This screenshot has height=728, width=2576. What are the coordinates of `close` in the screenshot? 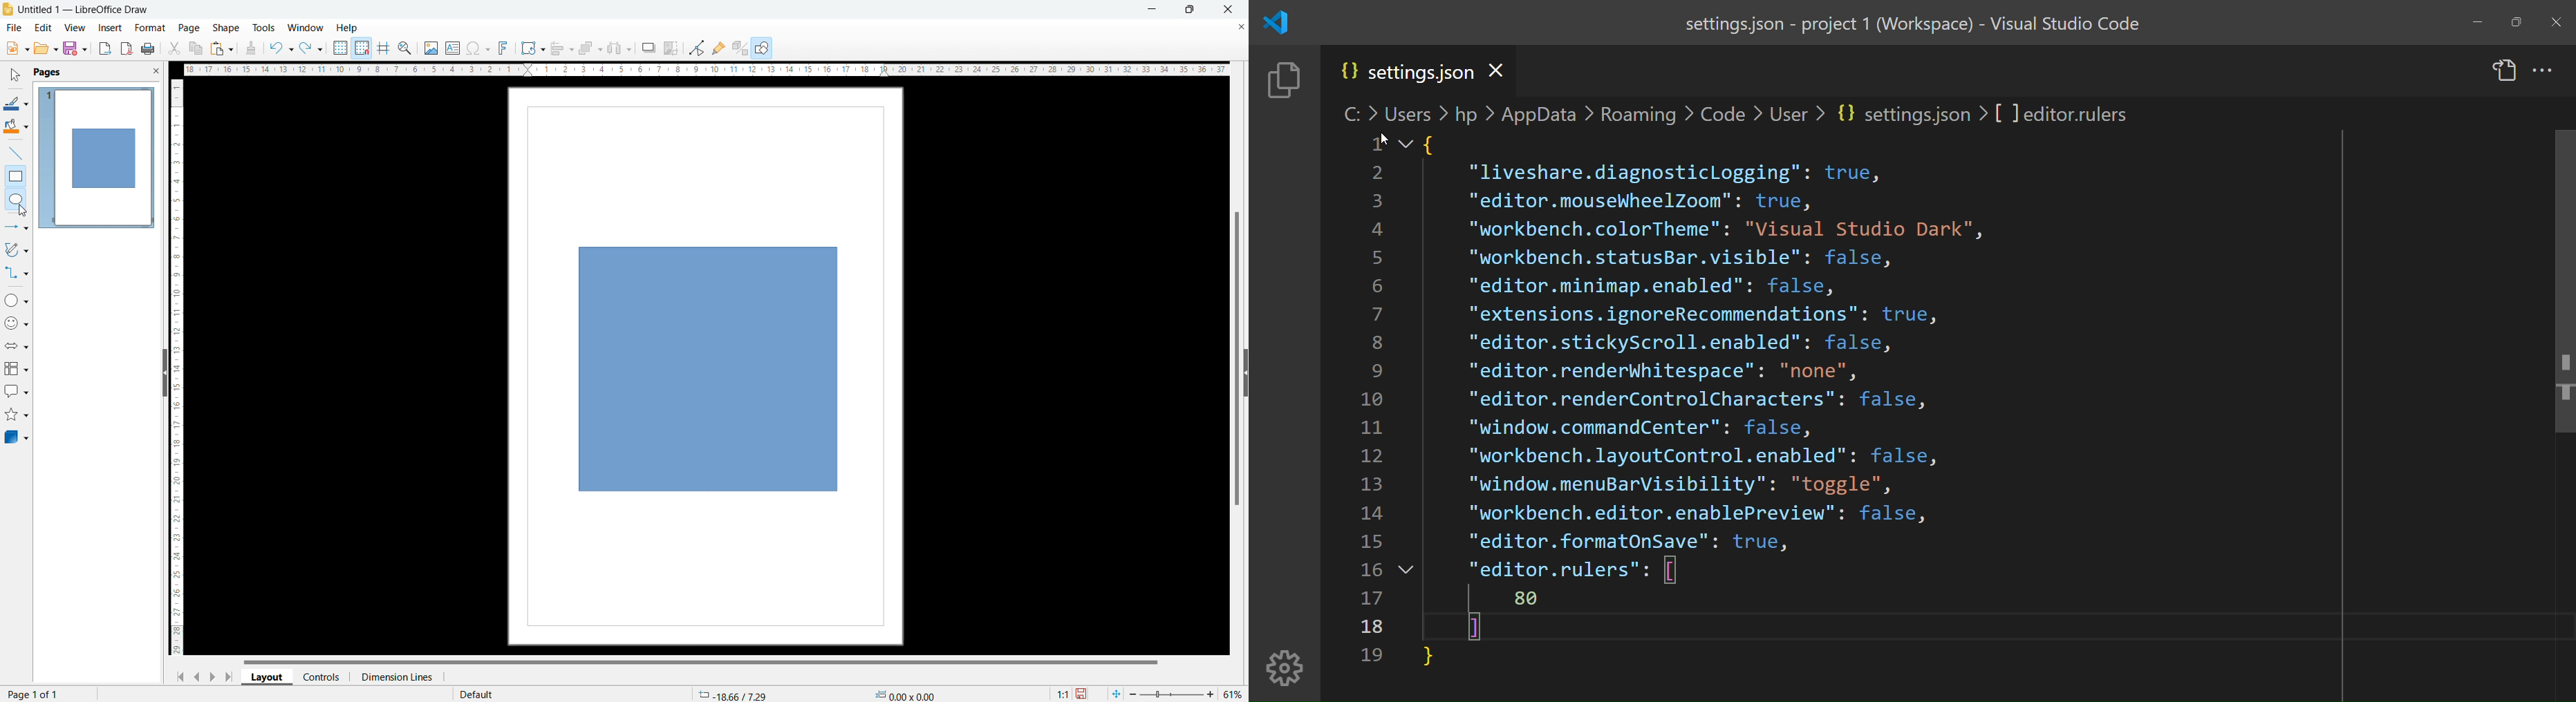 It's located at (1229, 8).